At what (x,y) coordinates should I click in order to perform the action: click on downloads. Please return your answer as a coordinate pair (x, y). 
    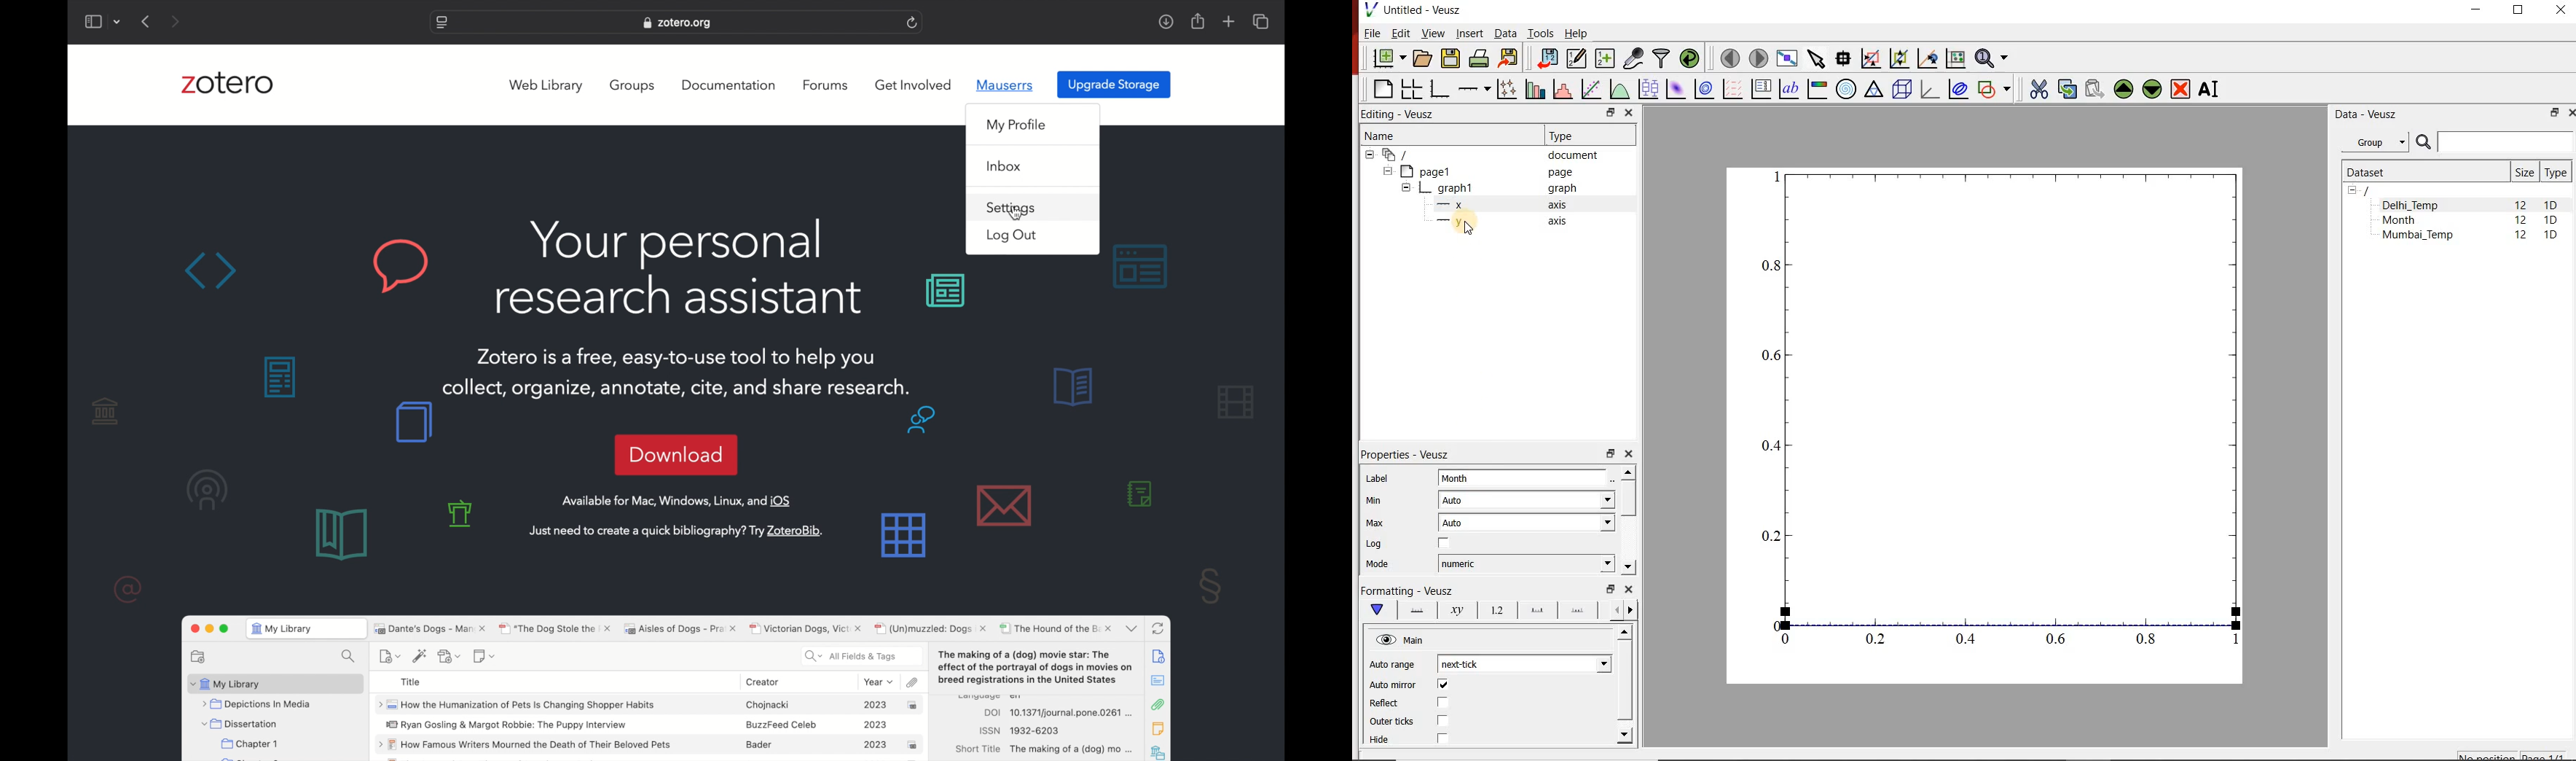
    Looking at the image, I should click on (1166, 21).